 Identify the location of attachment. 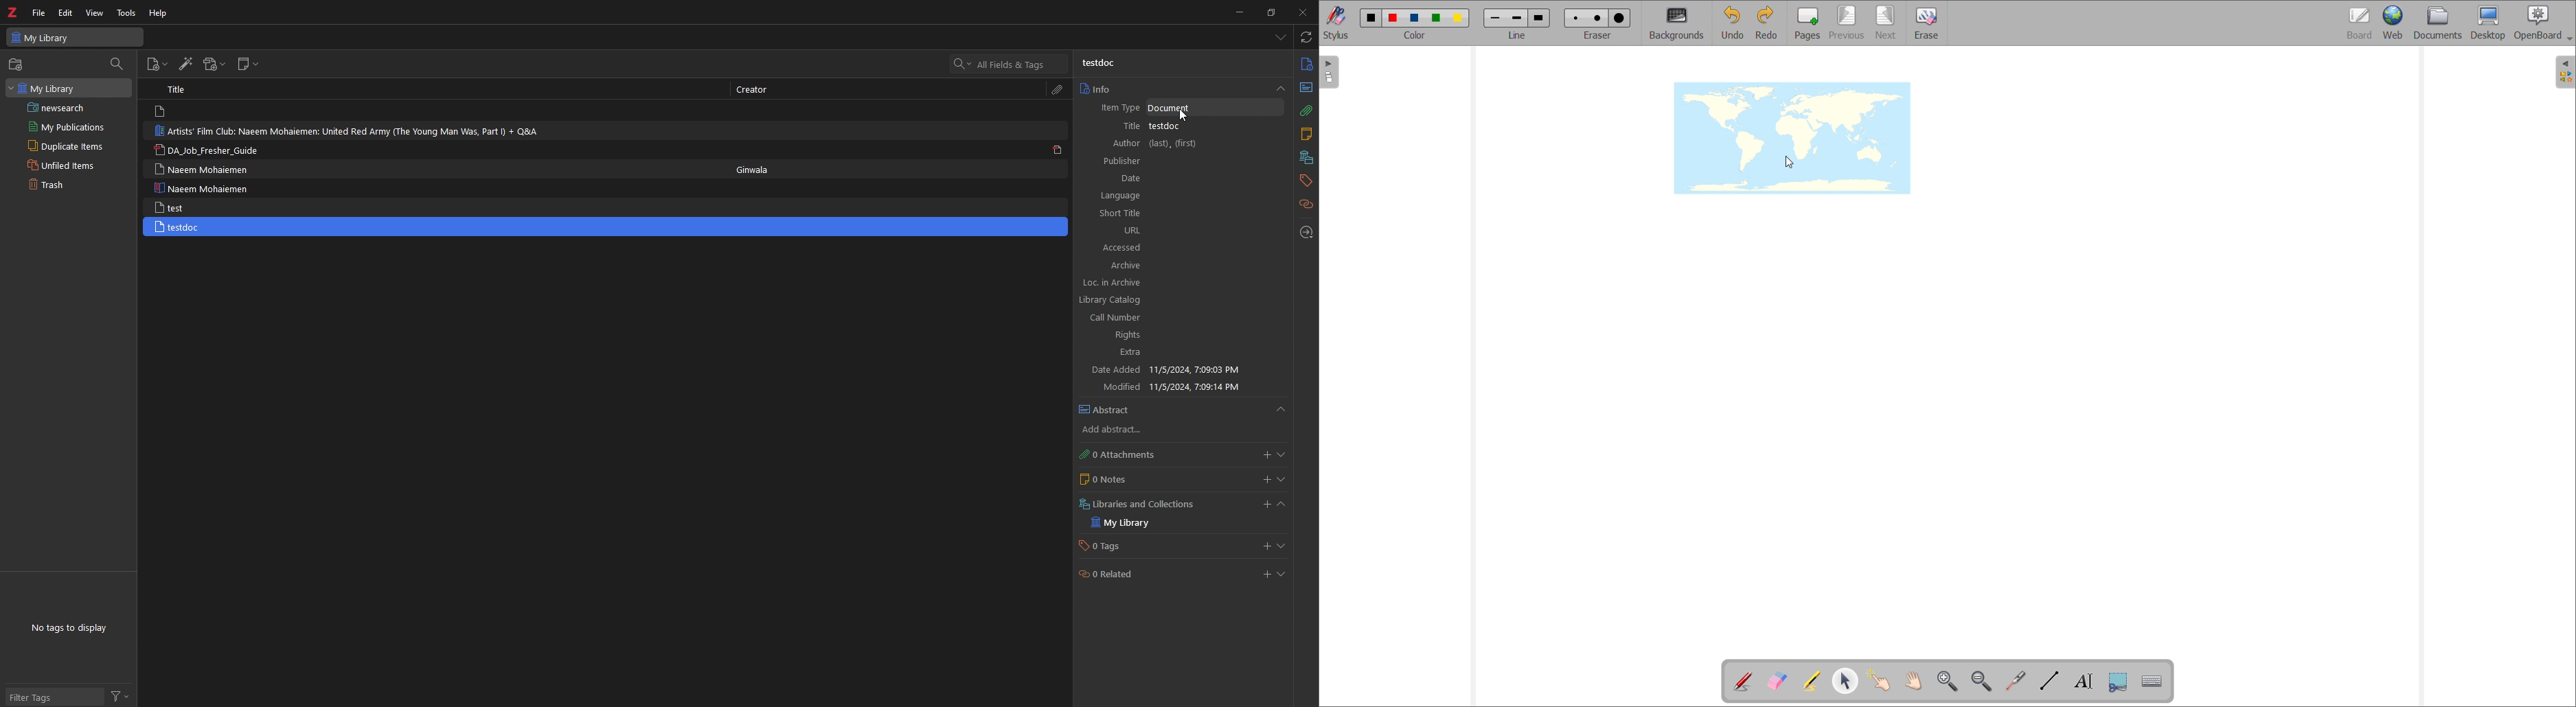
(1060, 90).